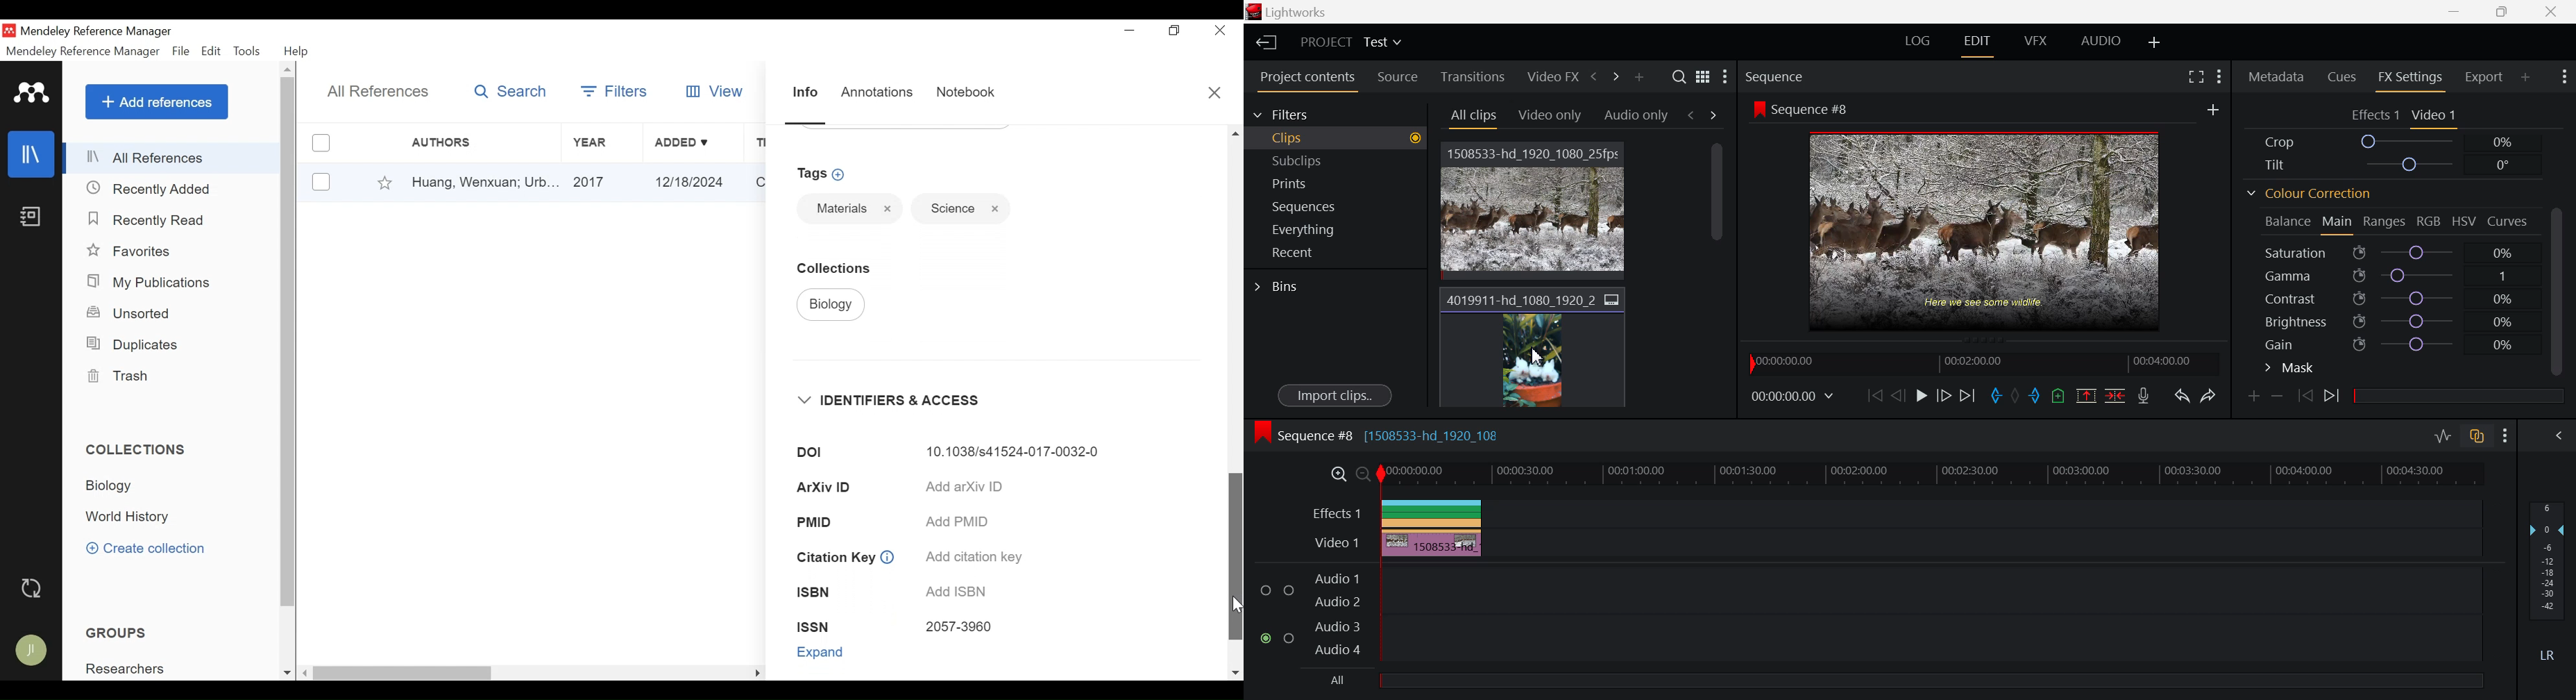 The height and width of the screenshot is (700, 2576). Describe the element at coordinates (888, 209) in the screenshot. I see `Close` at that location.